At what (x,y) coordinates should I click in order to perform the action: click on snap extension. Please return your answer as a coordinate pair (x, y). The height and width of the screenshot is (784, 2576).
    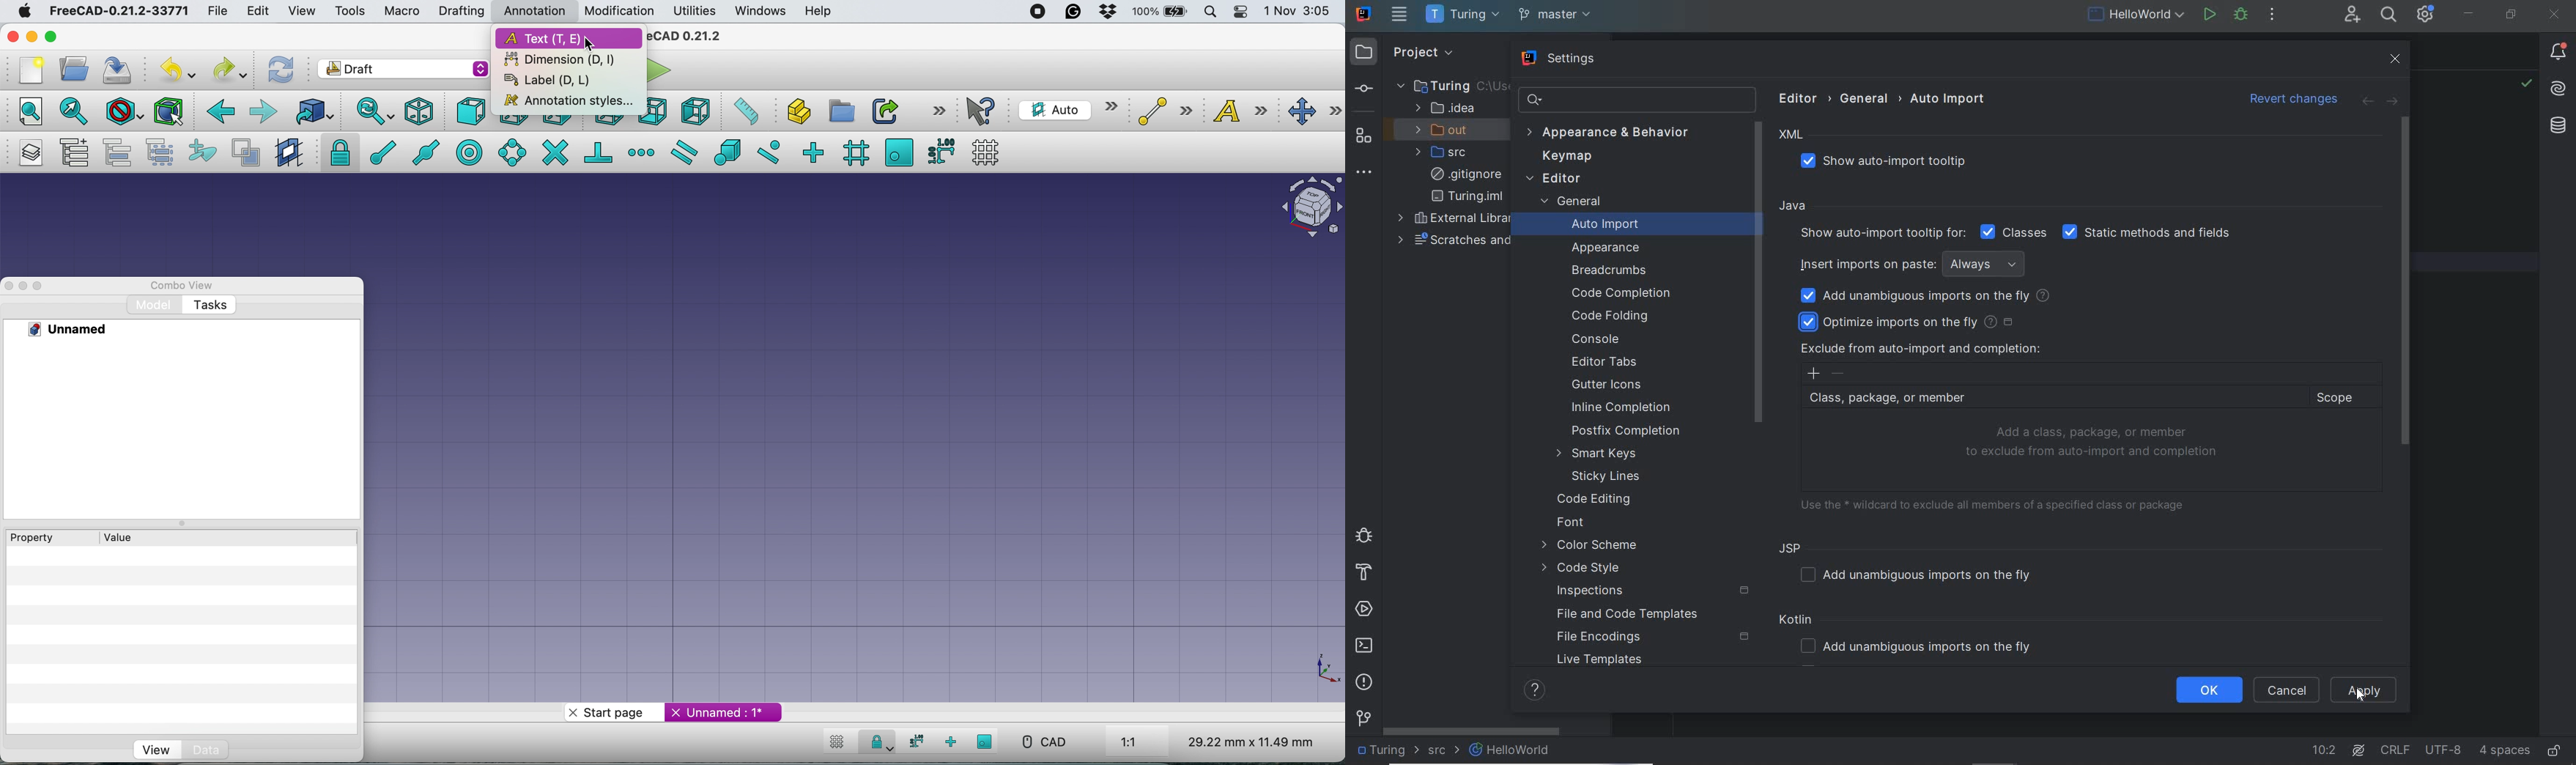
    Looking at the image, I should click on (642, 152).